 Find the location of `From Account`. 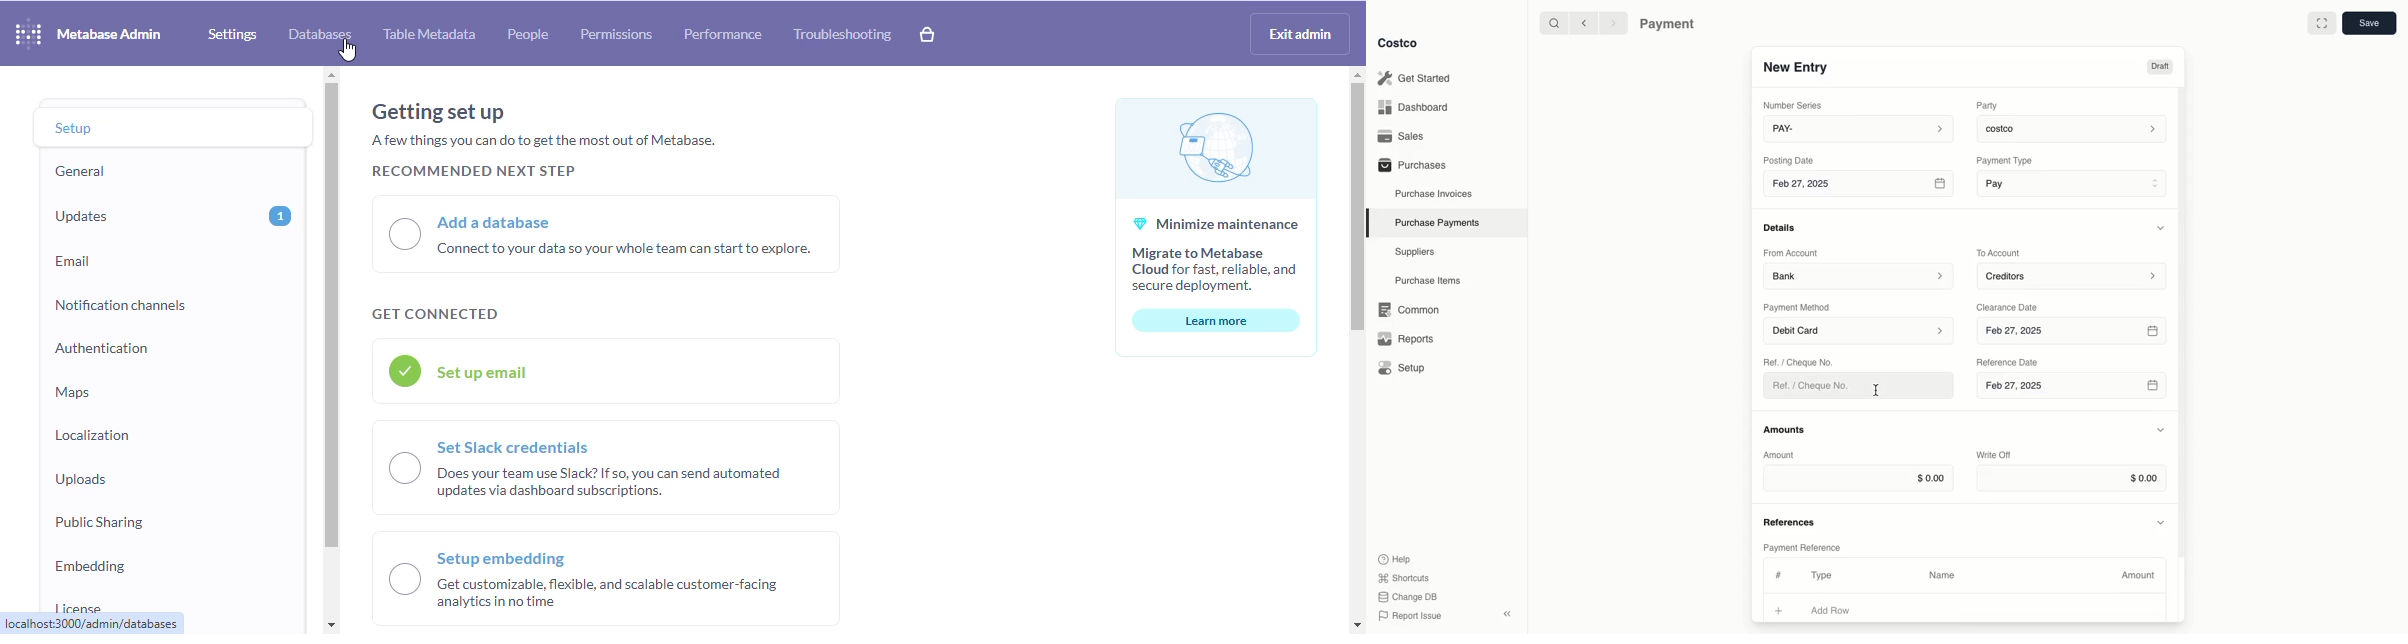

From Account is located at coordinates (1791, 253).